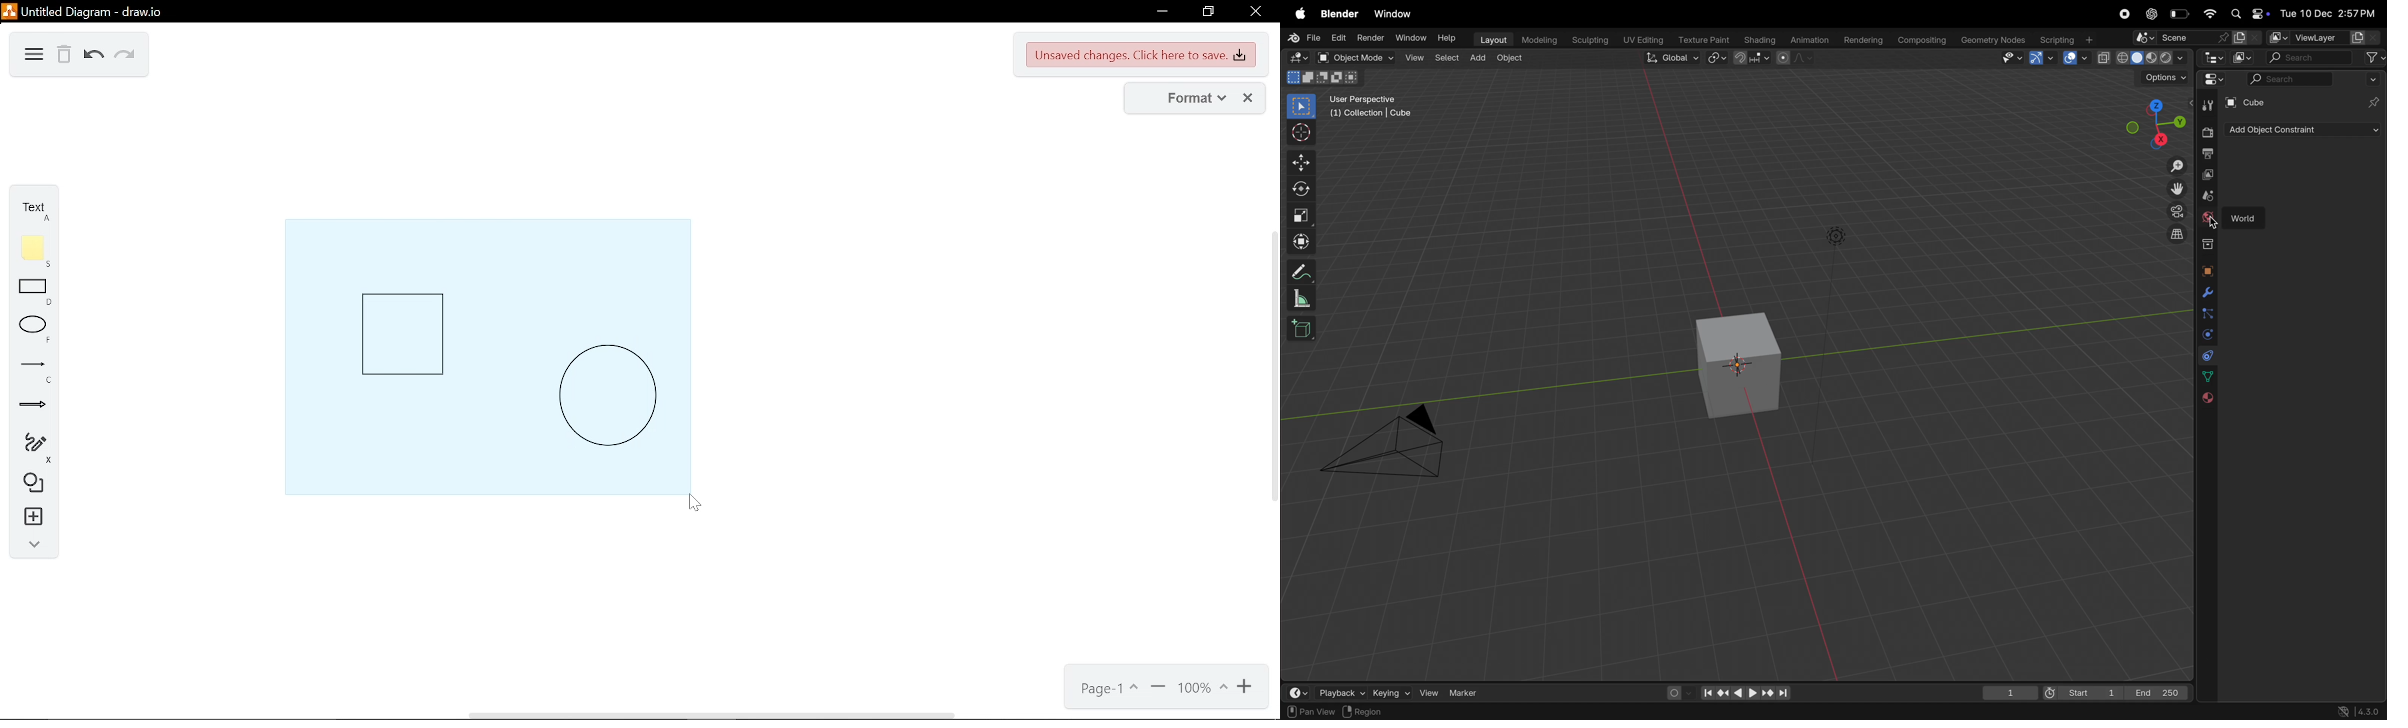  What do you see at coordinates (2175, 167) in the screenshot?
I see `Zoom` at bounding box center [2175, 167].